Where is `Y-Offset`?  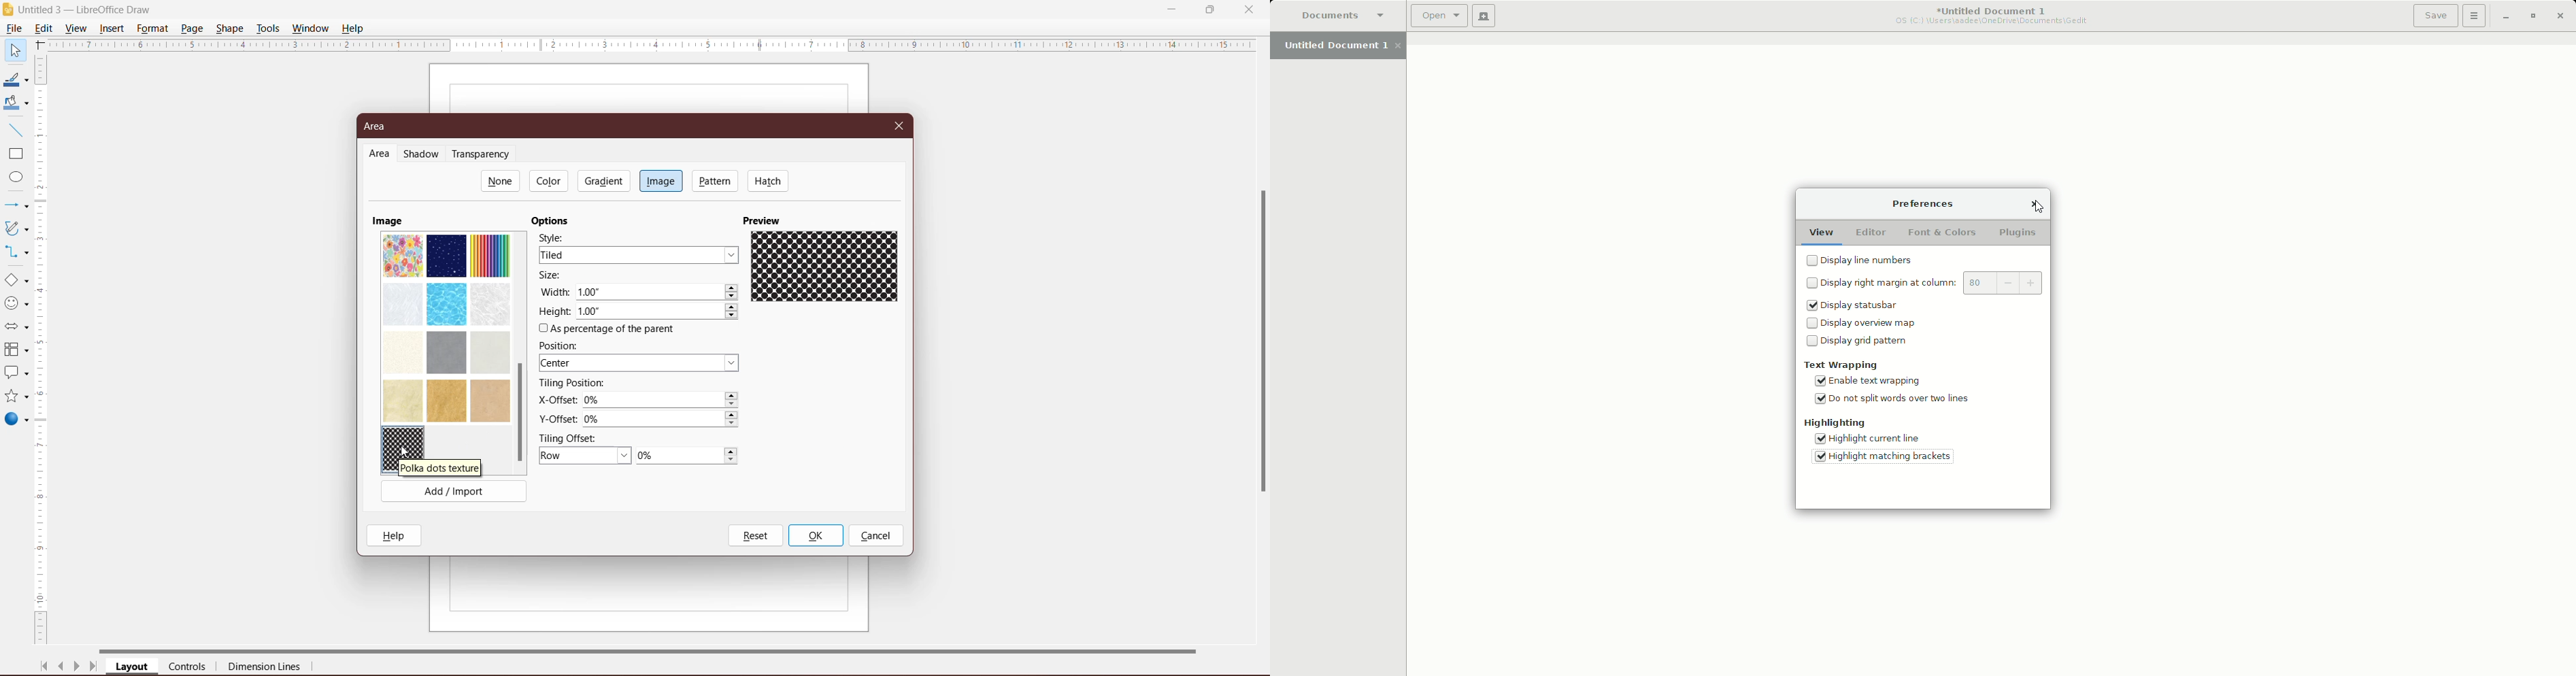 Y-Offset is located at coordinates (558, 417).